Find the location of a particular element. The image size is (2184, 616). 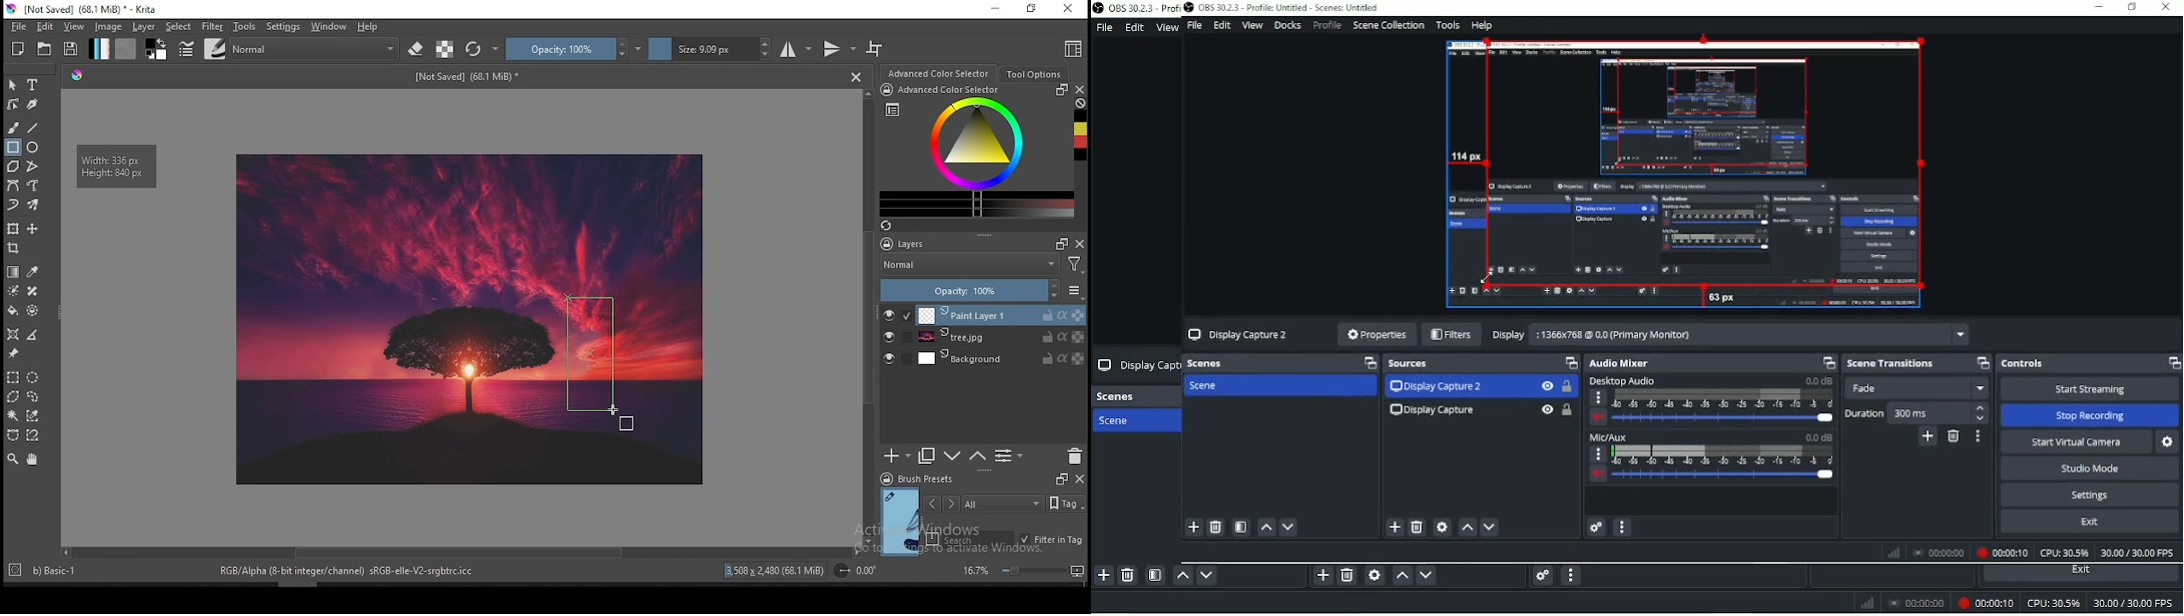

open is located at coordinates (46, 49).